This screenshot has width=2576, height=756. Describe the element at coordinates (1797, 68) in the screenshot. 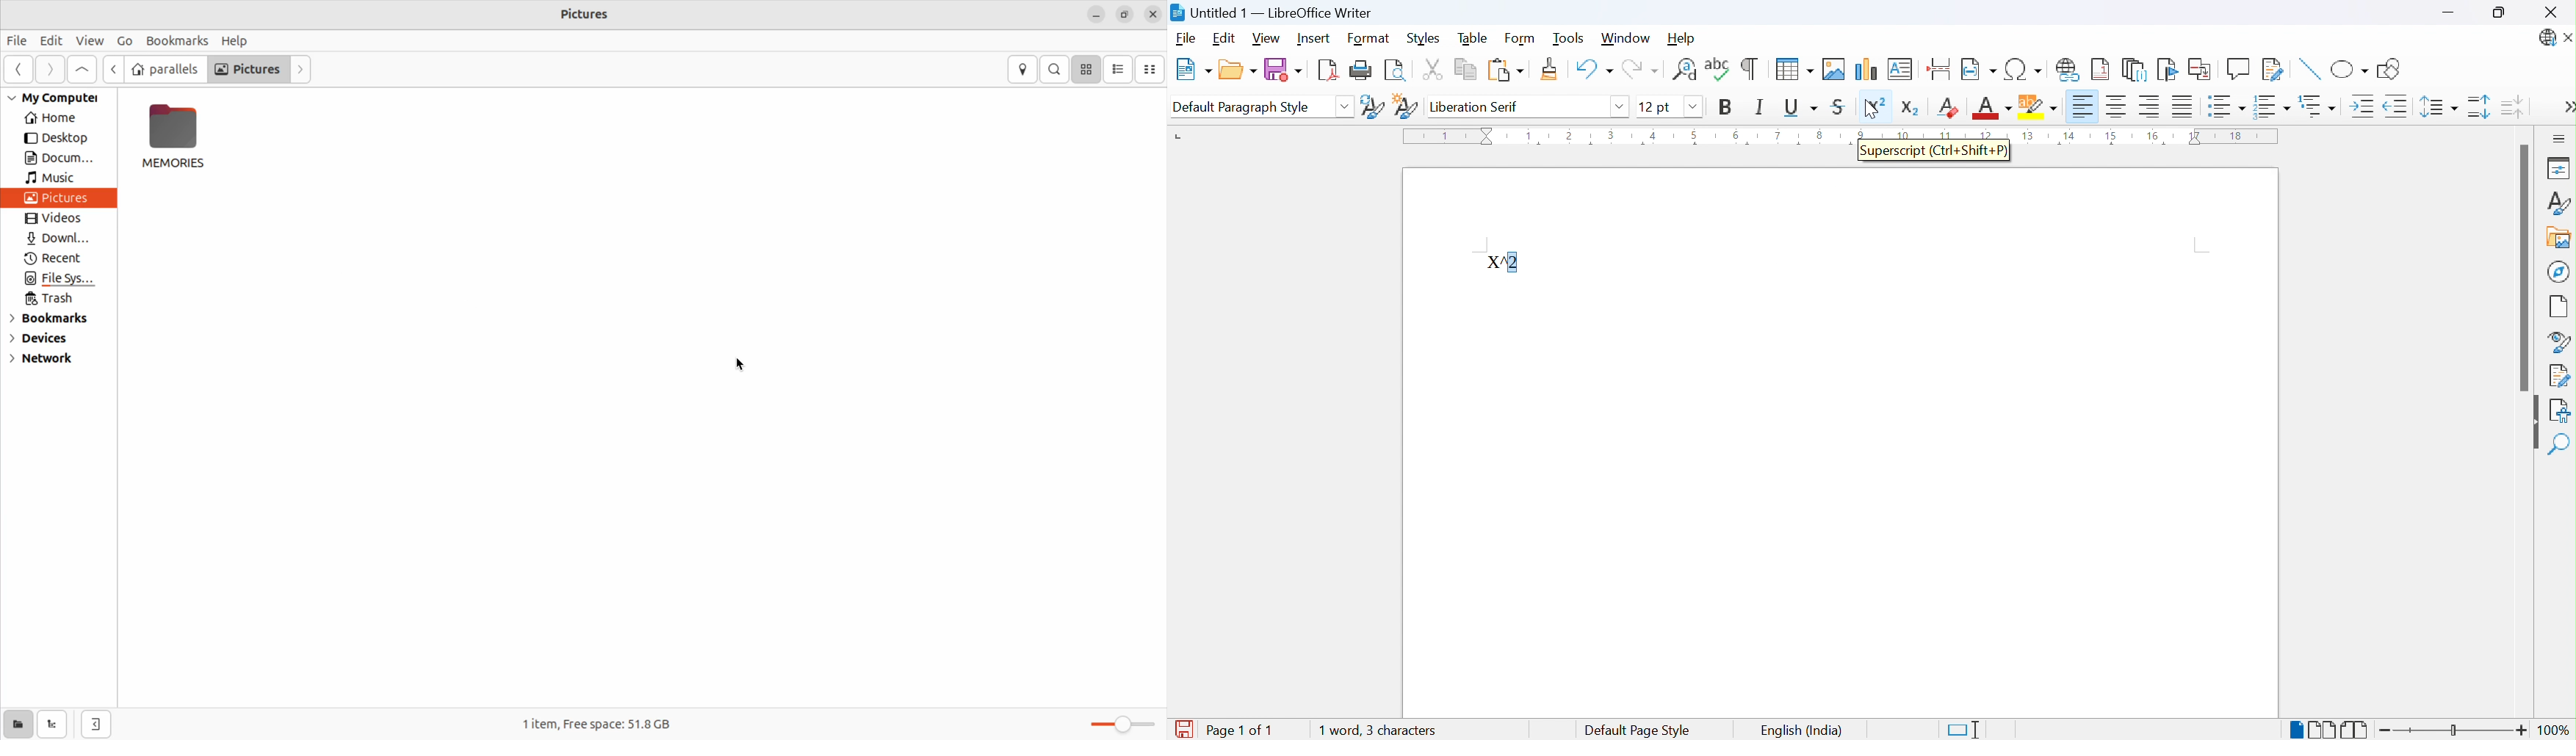

I see `Insert table` at that location.